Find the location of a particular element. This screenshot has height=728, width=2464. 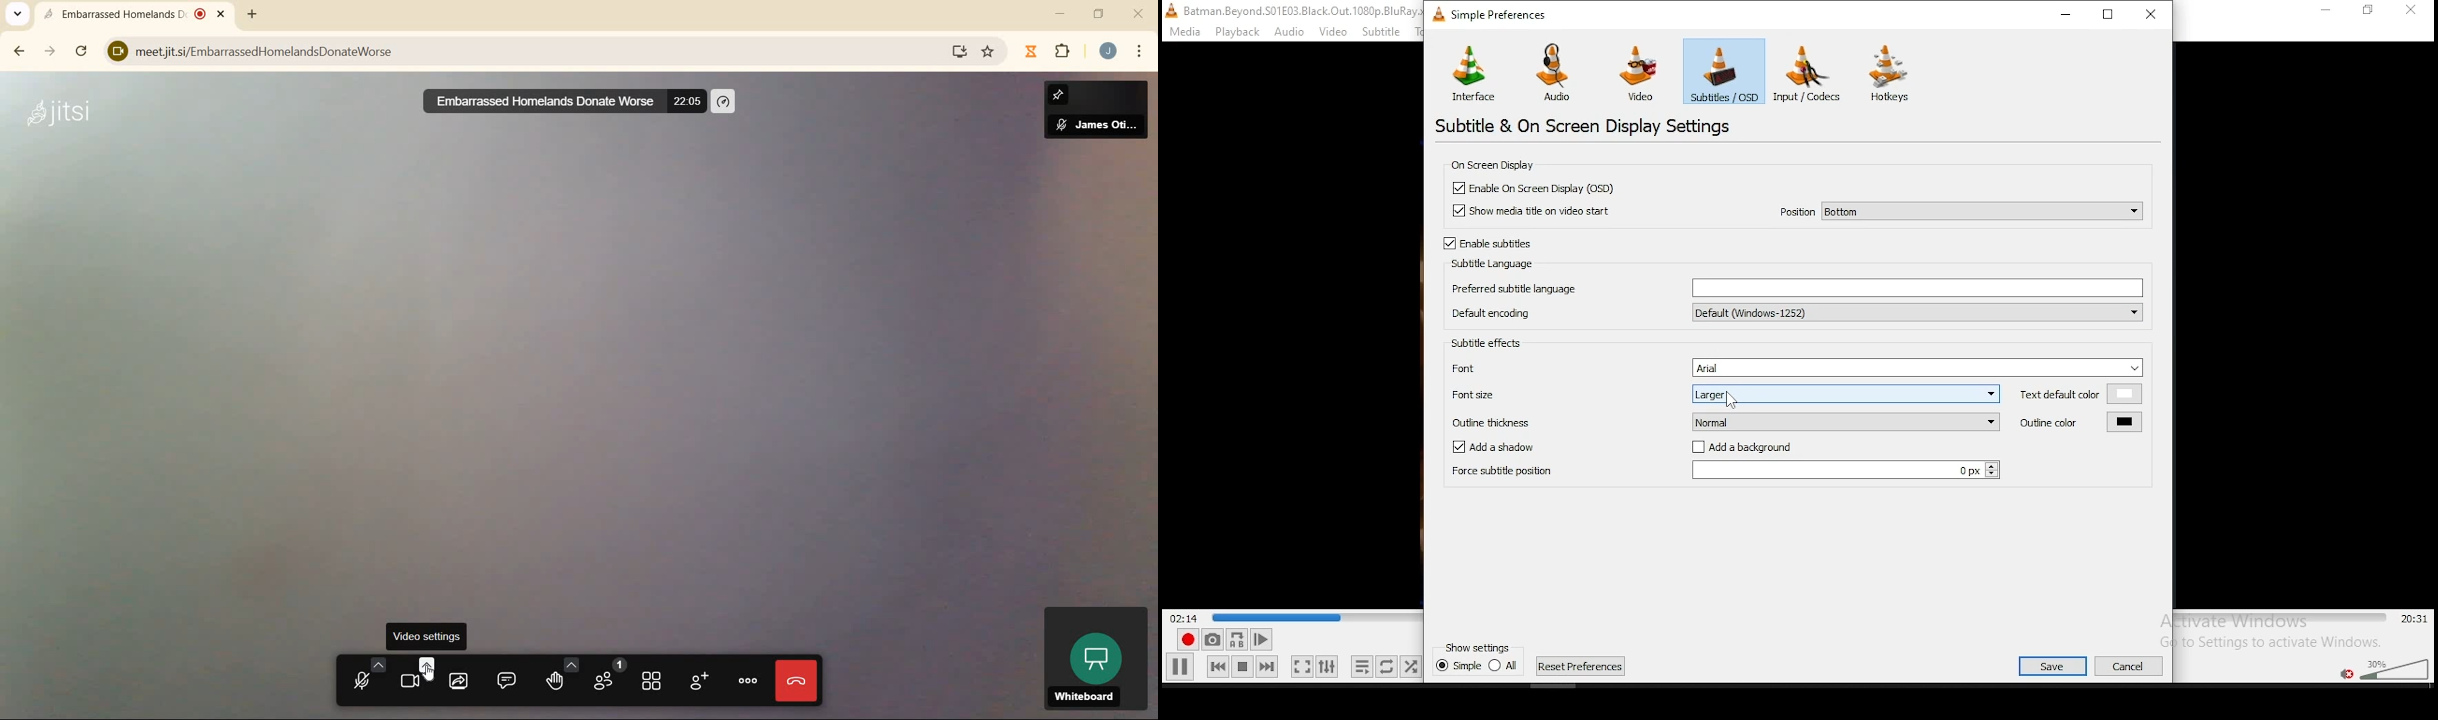

outline color is located at coordinates (2079, 422).